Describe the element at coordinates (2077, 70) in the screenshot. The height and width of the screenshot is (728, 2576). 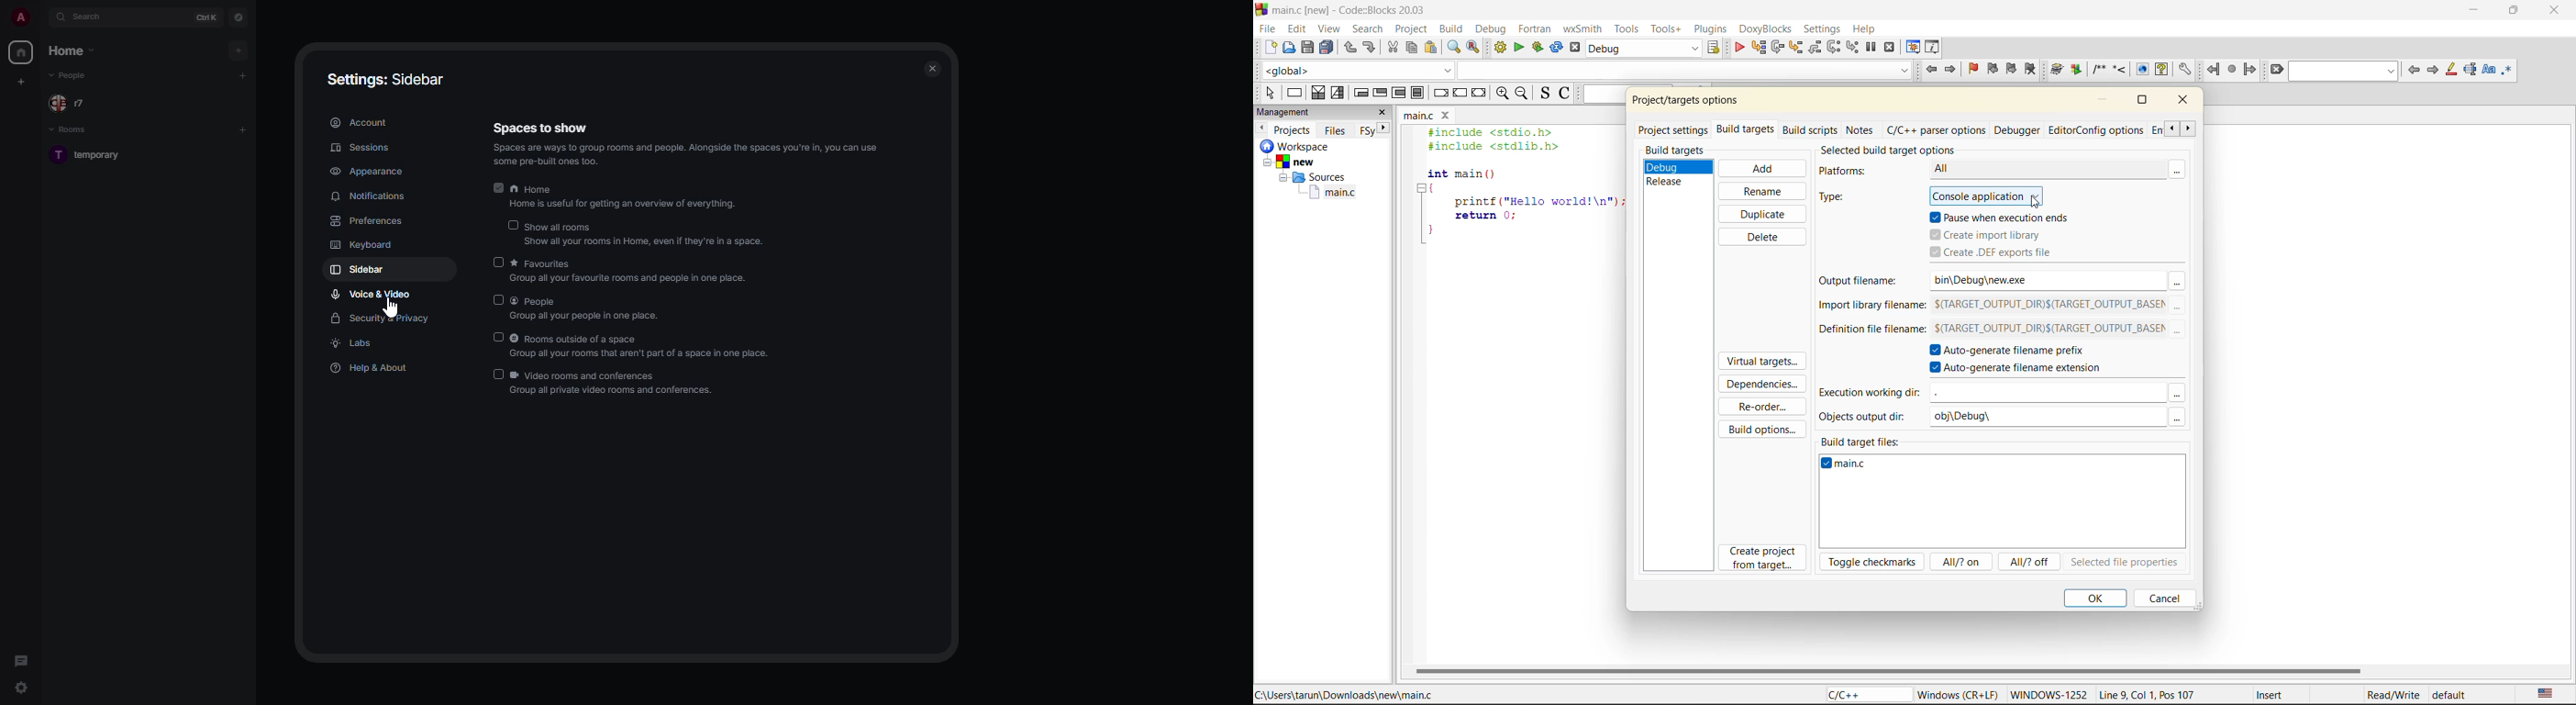
I see `Extract documentation for the current project` at that location.